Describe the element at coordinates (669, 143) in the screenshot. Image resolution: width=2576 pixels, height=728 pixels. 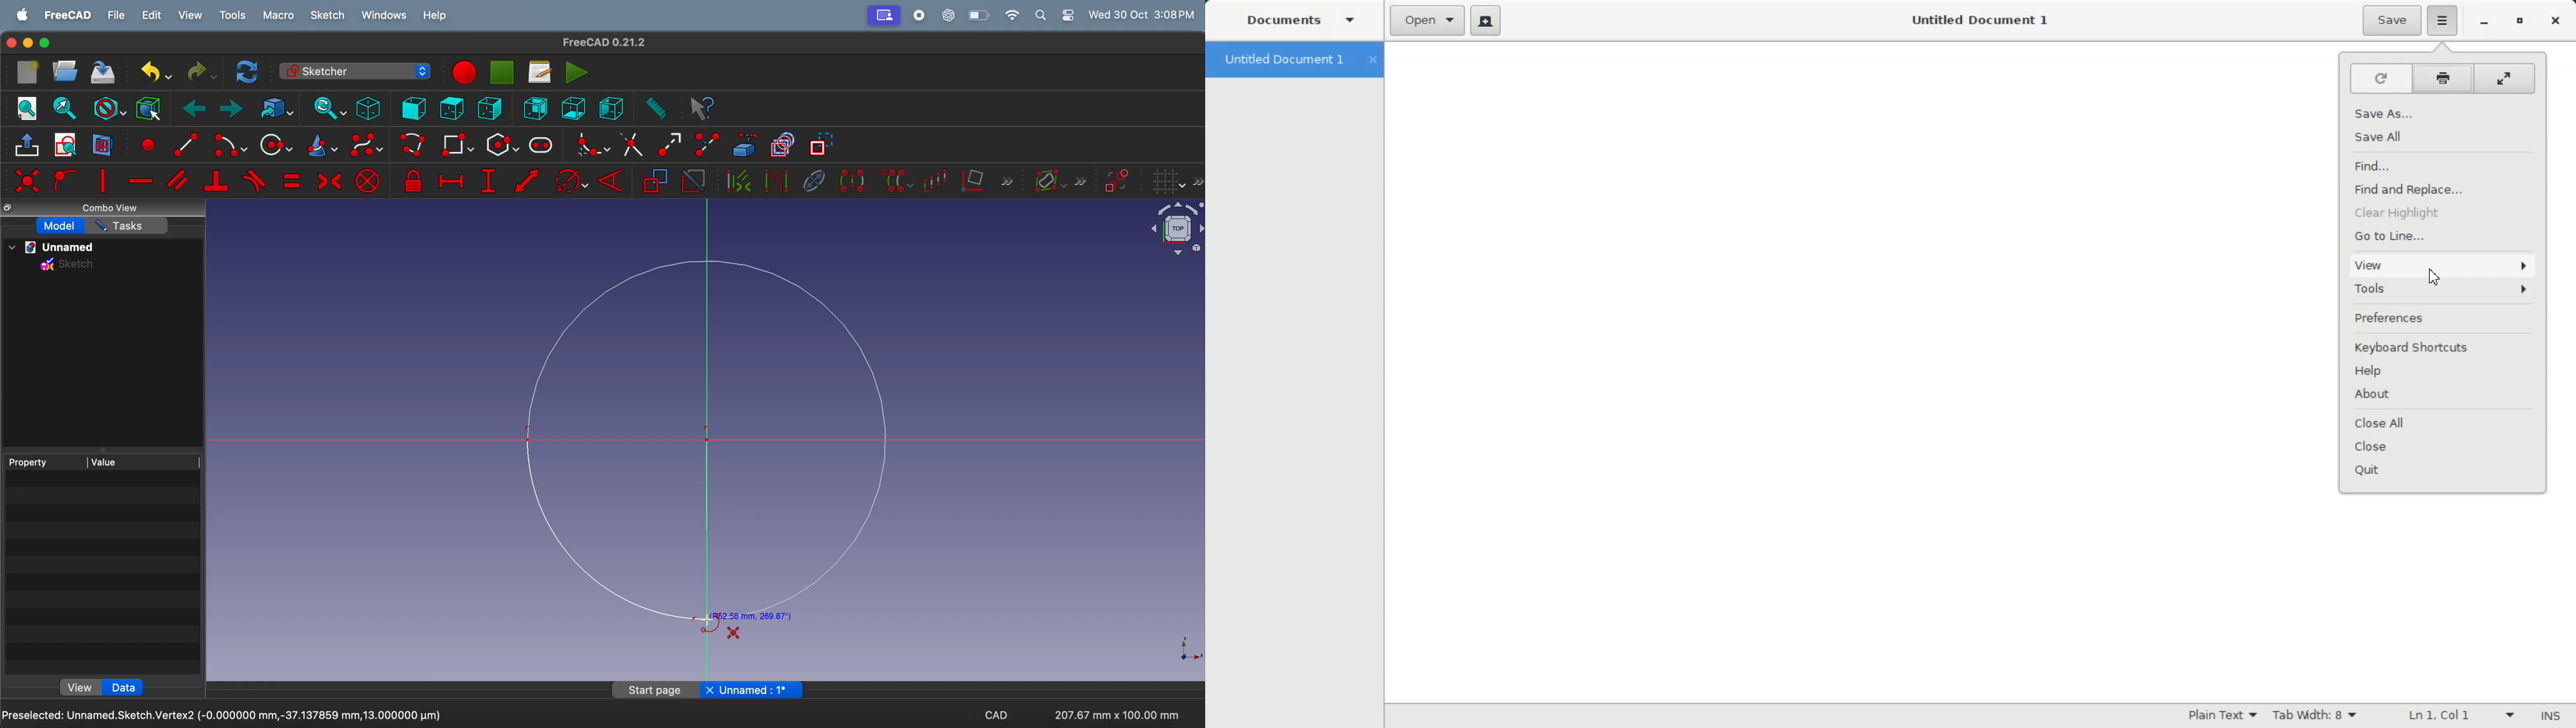
I see `extend edge` at that location.